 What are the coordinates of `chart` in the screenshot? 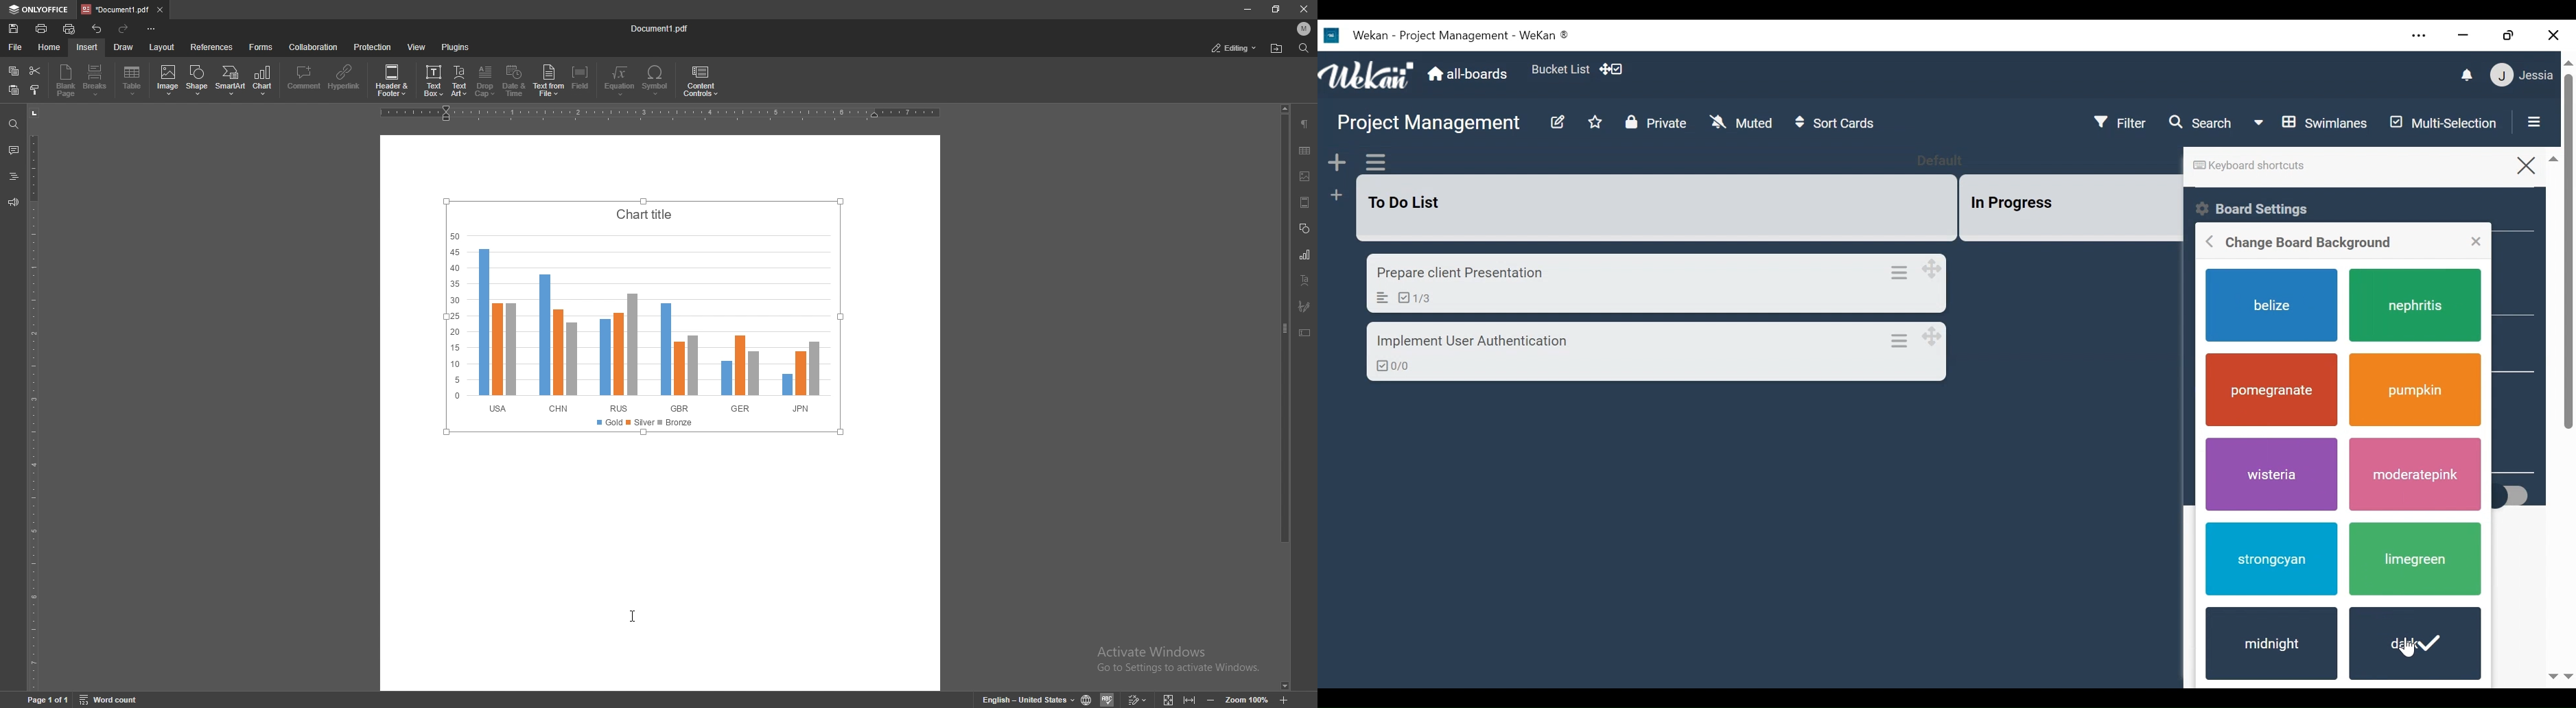 It's located at (262, 80).